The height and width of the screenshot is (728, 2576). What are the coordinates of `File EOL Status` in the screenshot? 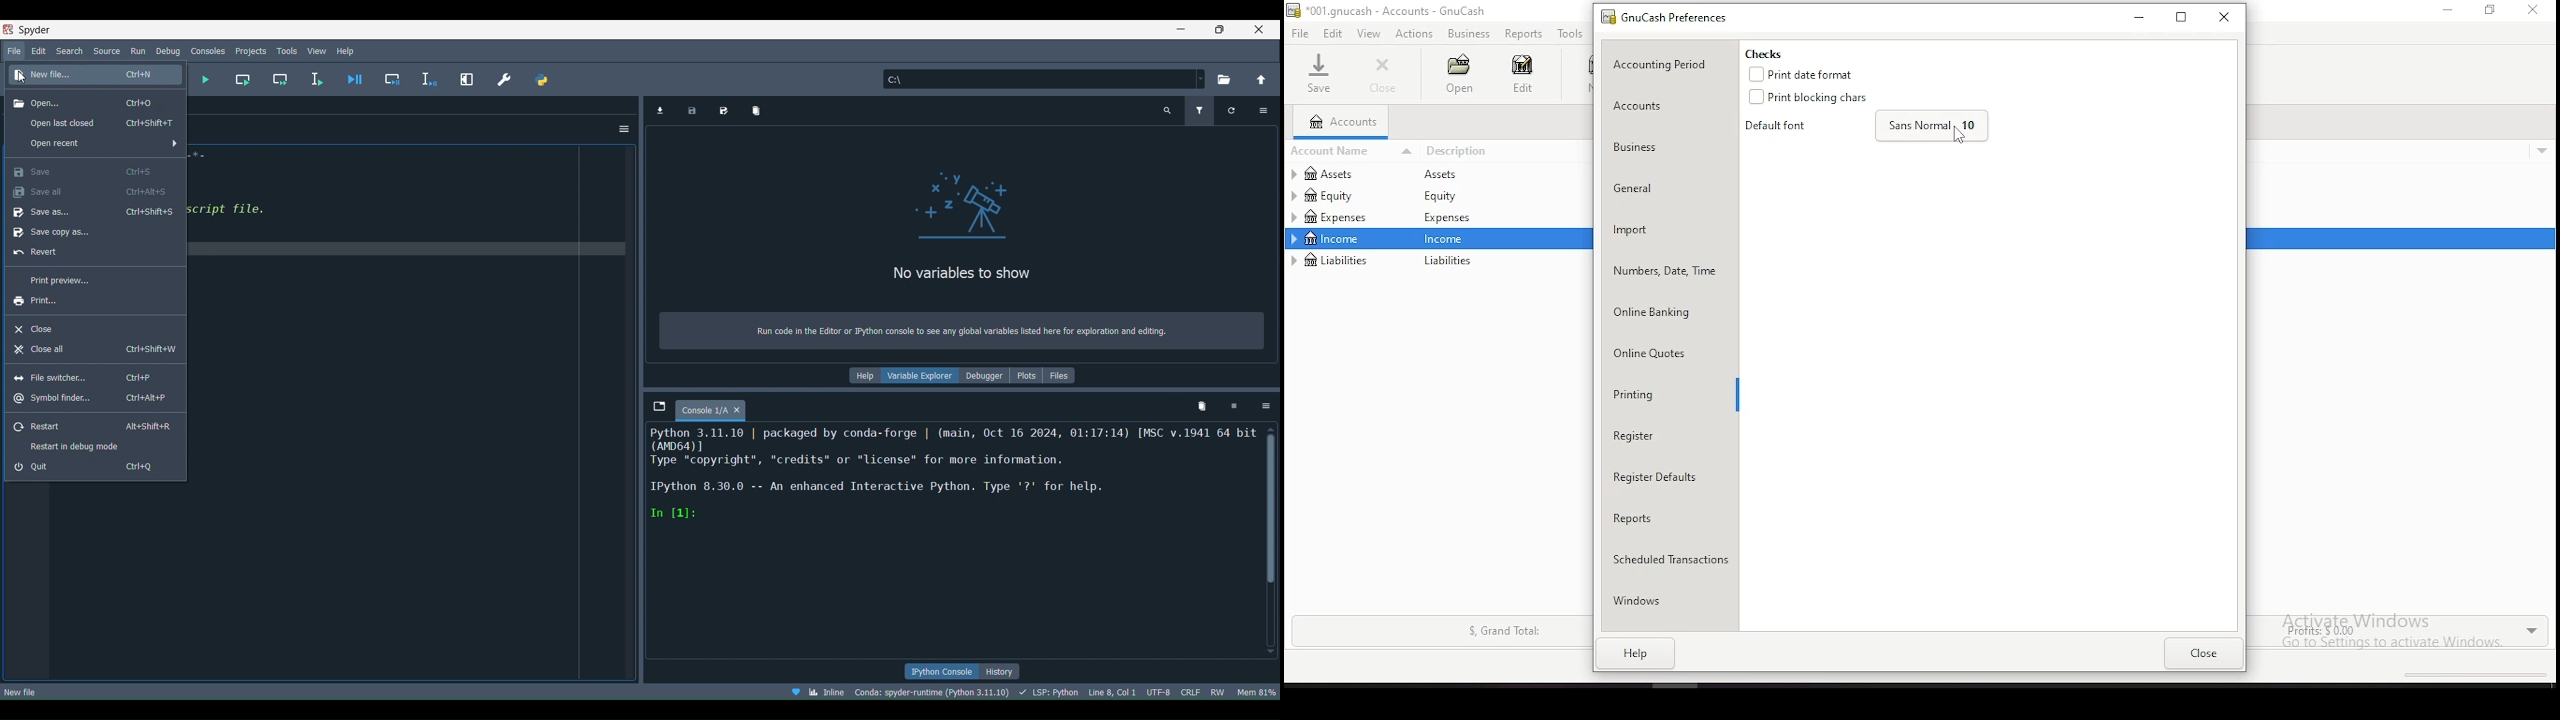 It's located at (1191, 692).